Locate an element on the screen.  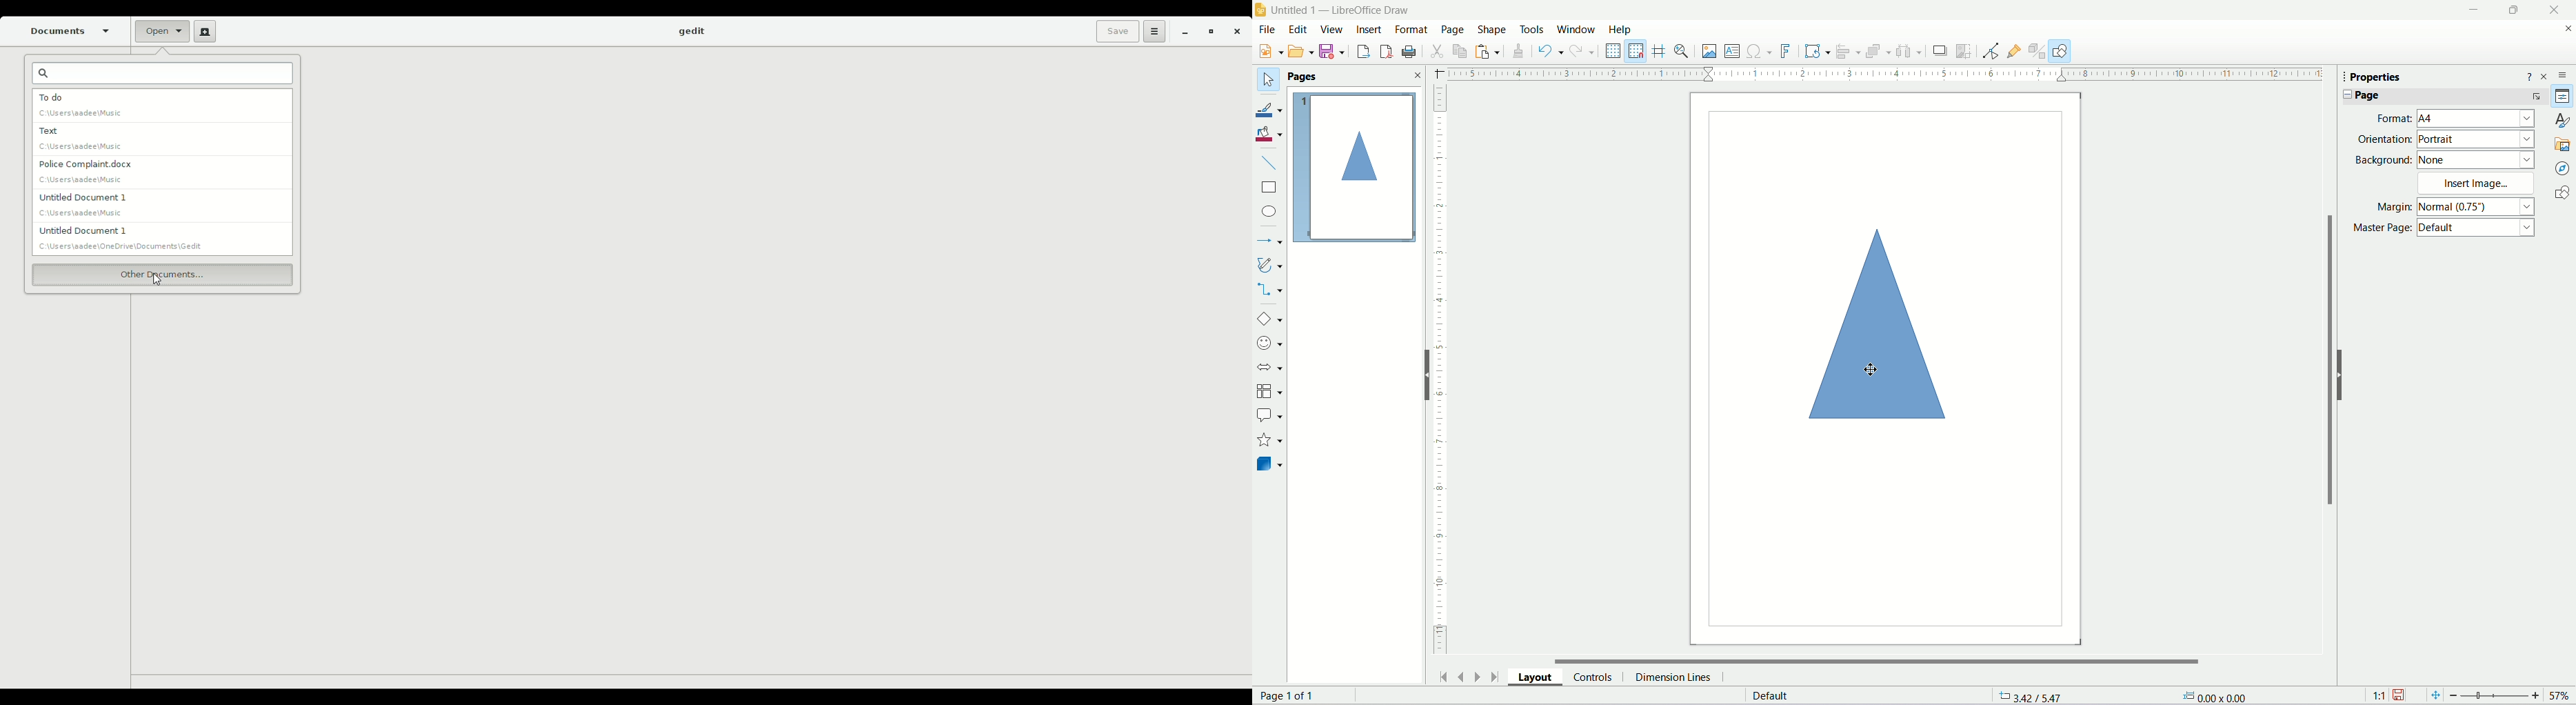
Line Color is located at coordinates (1270, 109).